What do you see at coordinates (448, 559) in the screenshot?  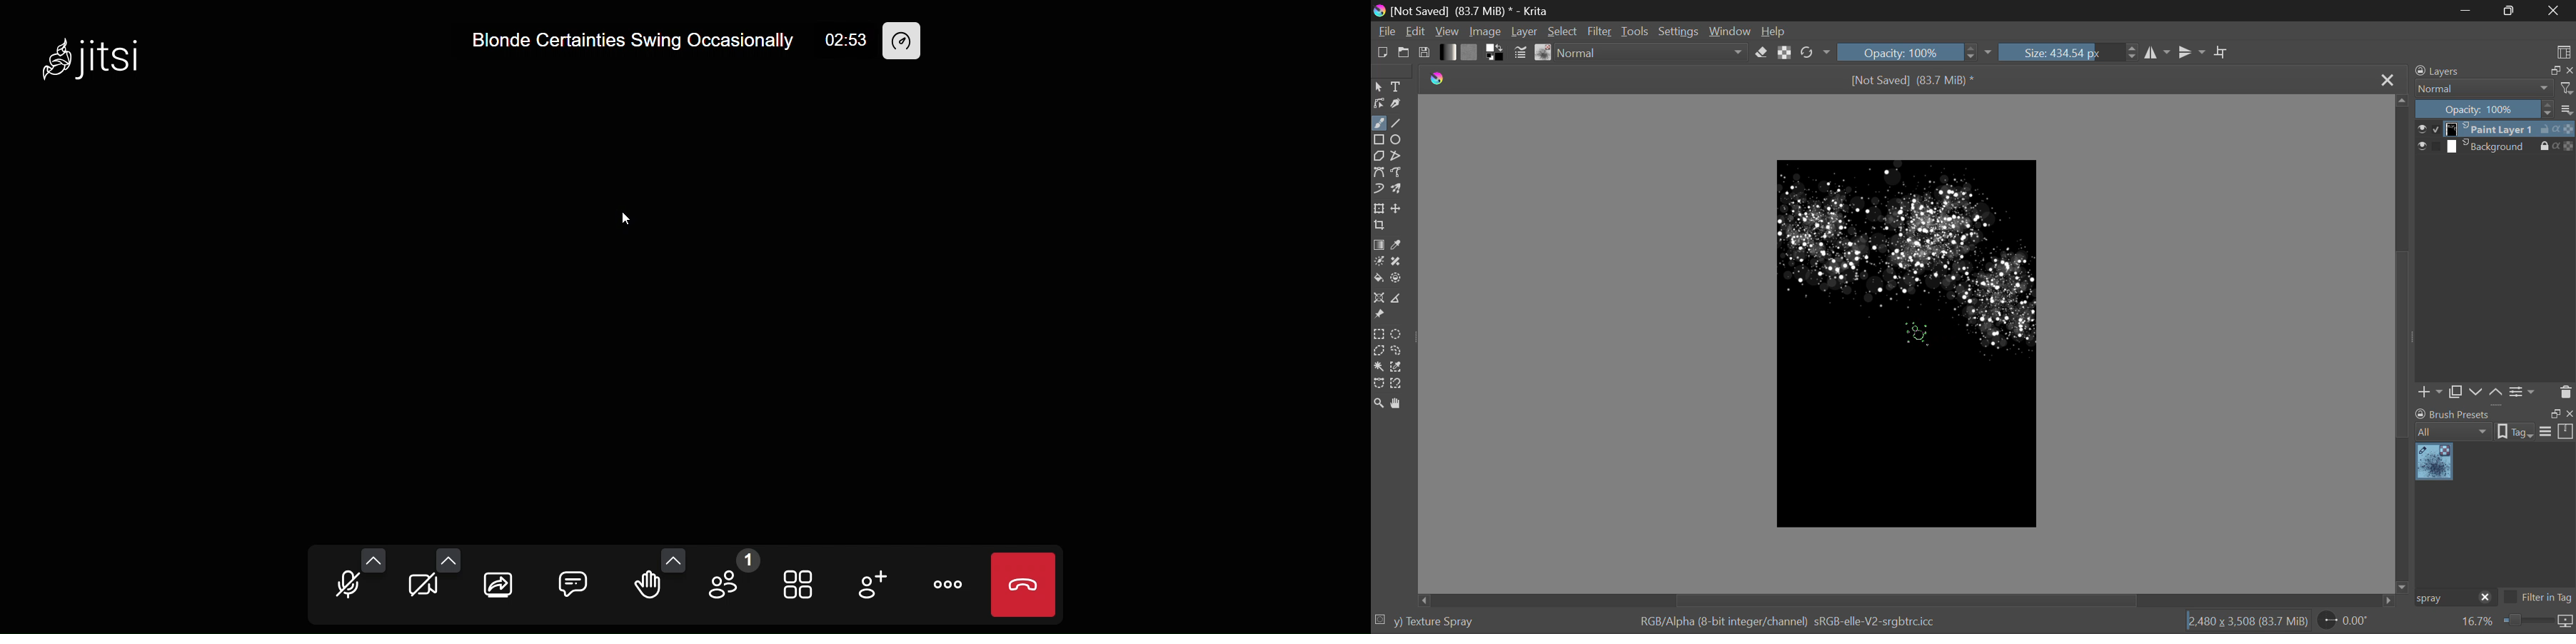 I see `more camera option` at bounding box center [448, 559].